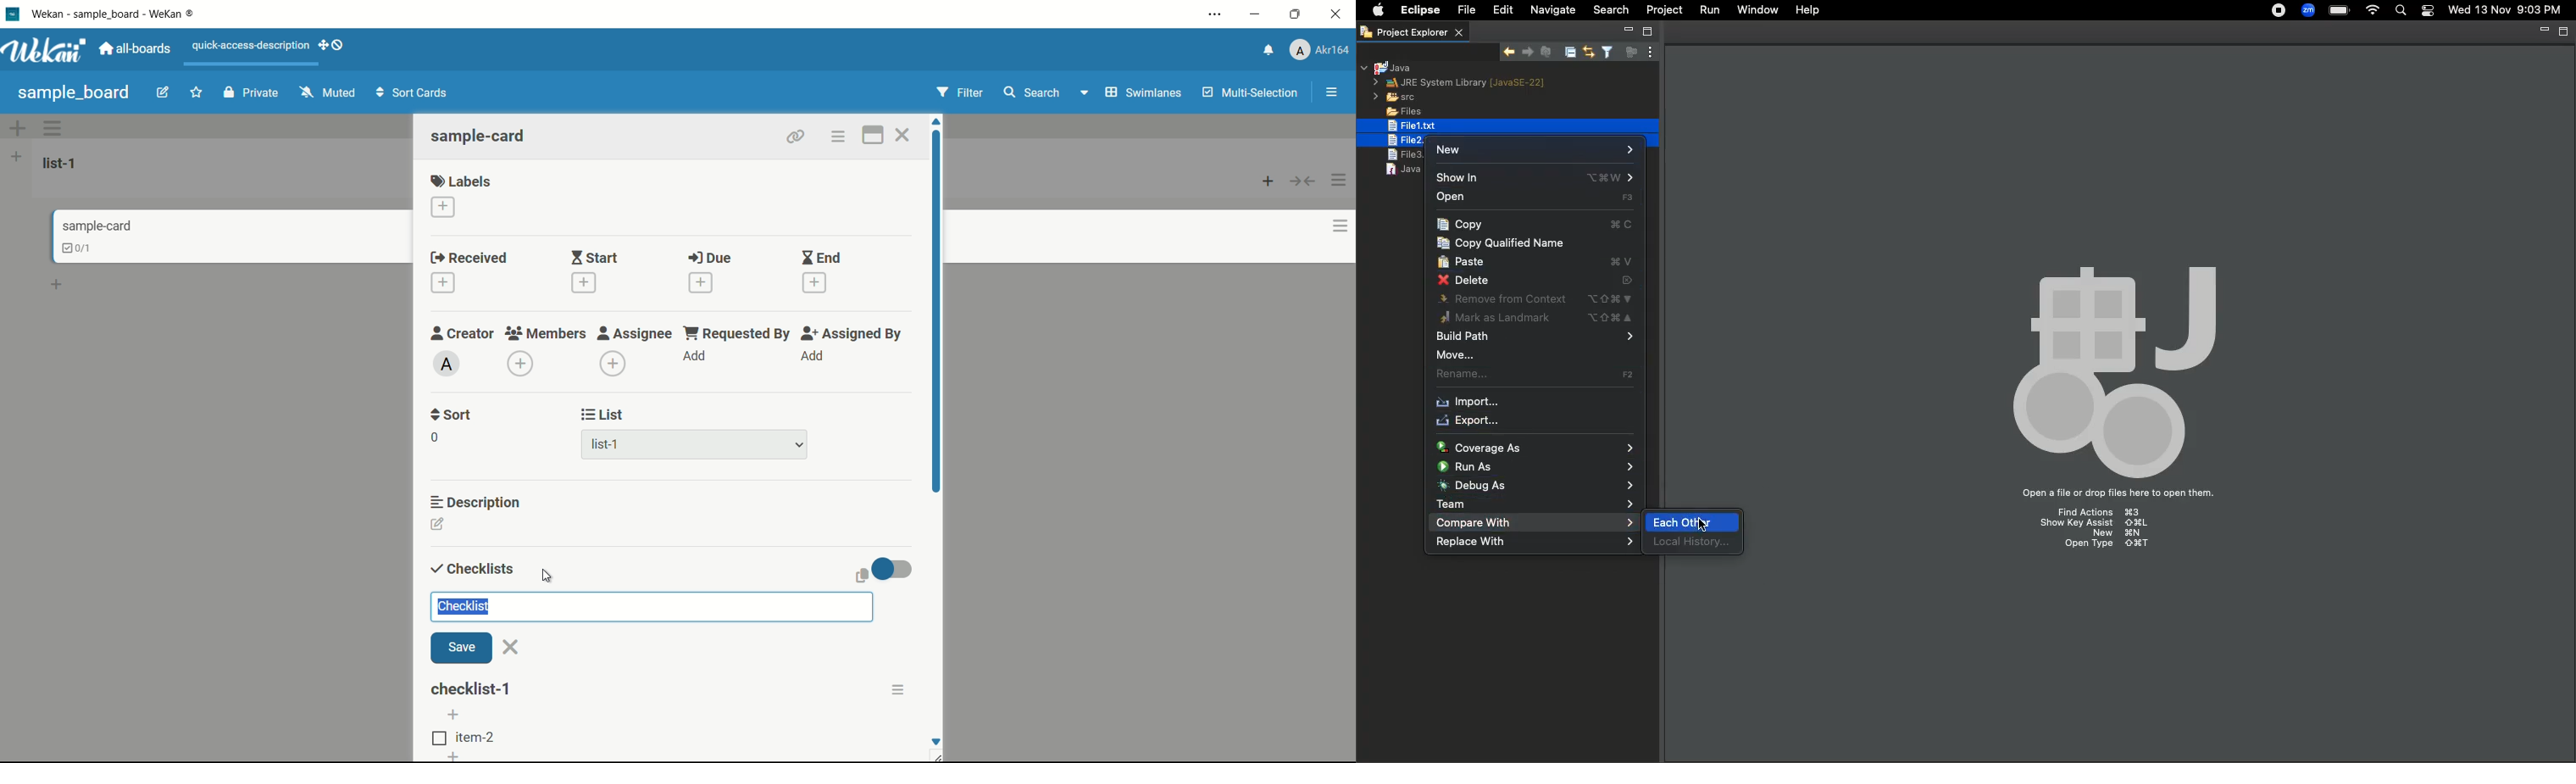  What do you see at coordinates (1462, 354) in the screenshot?
I see `Move` at bounding box center [1462, 354].